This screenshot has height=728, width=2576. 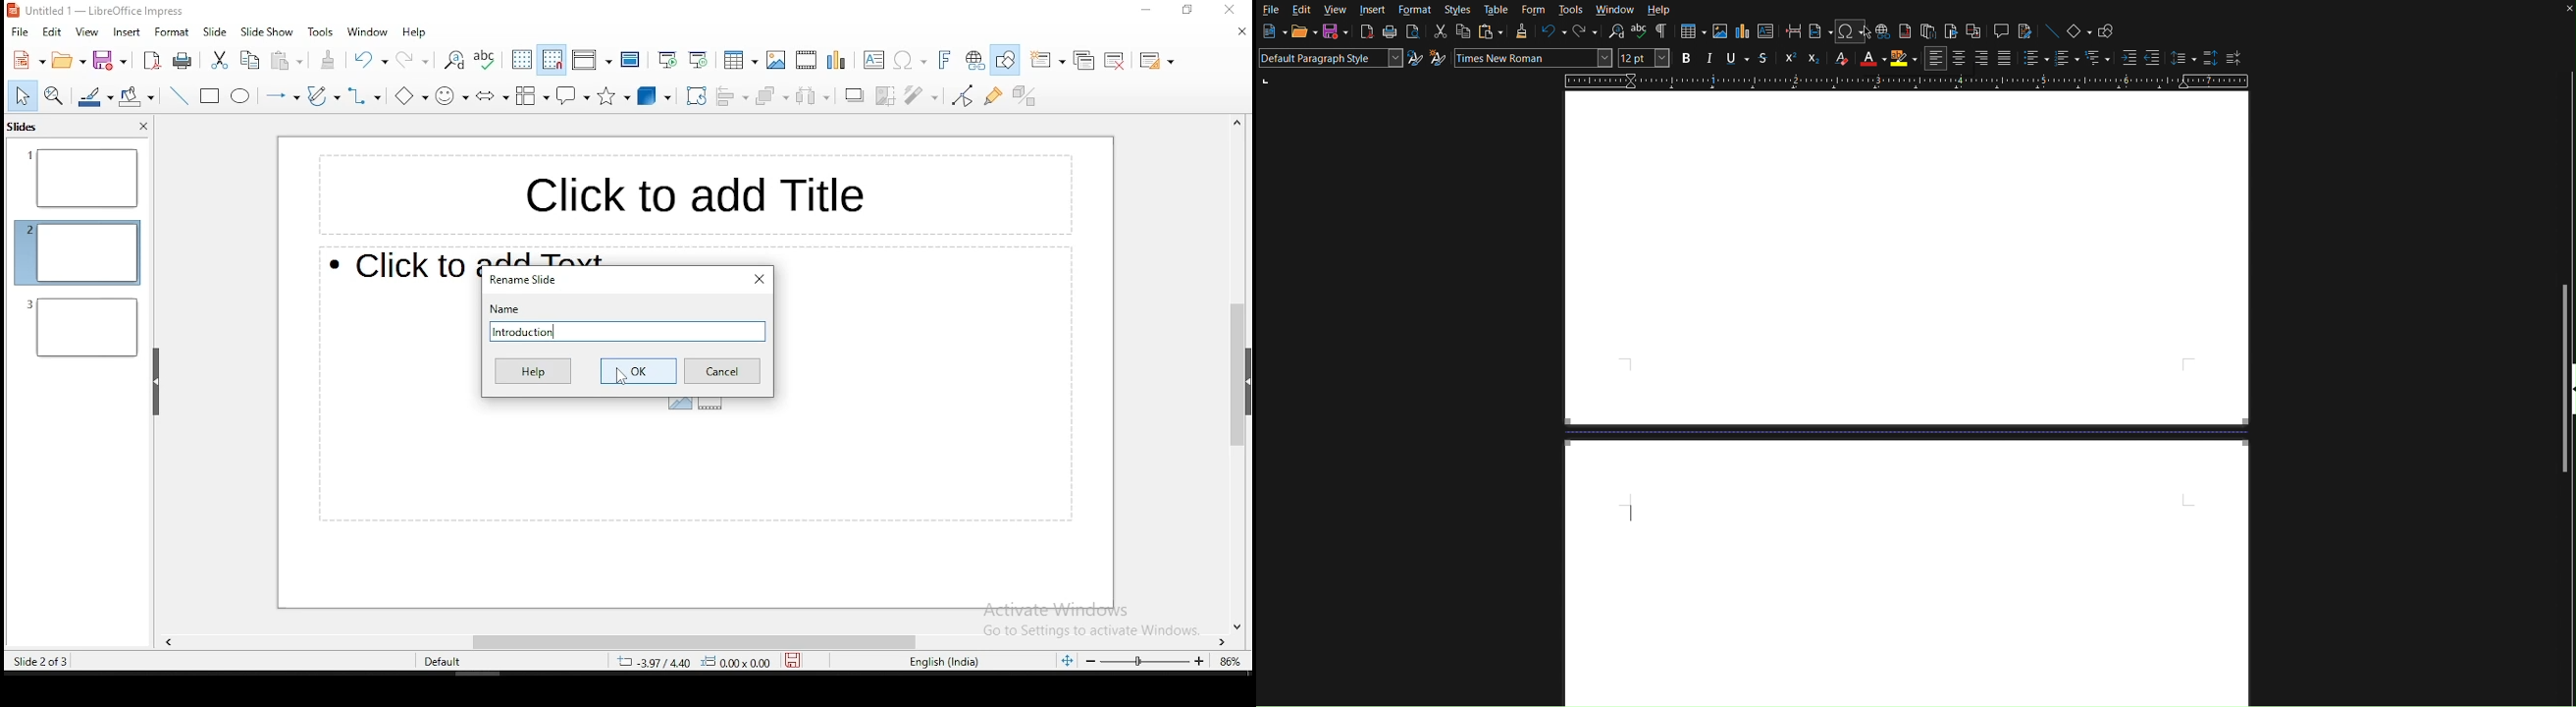 I want to click on Insert Hyperlink, so click(x=1881, y=31).